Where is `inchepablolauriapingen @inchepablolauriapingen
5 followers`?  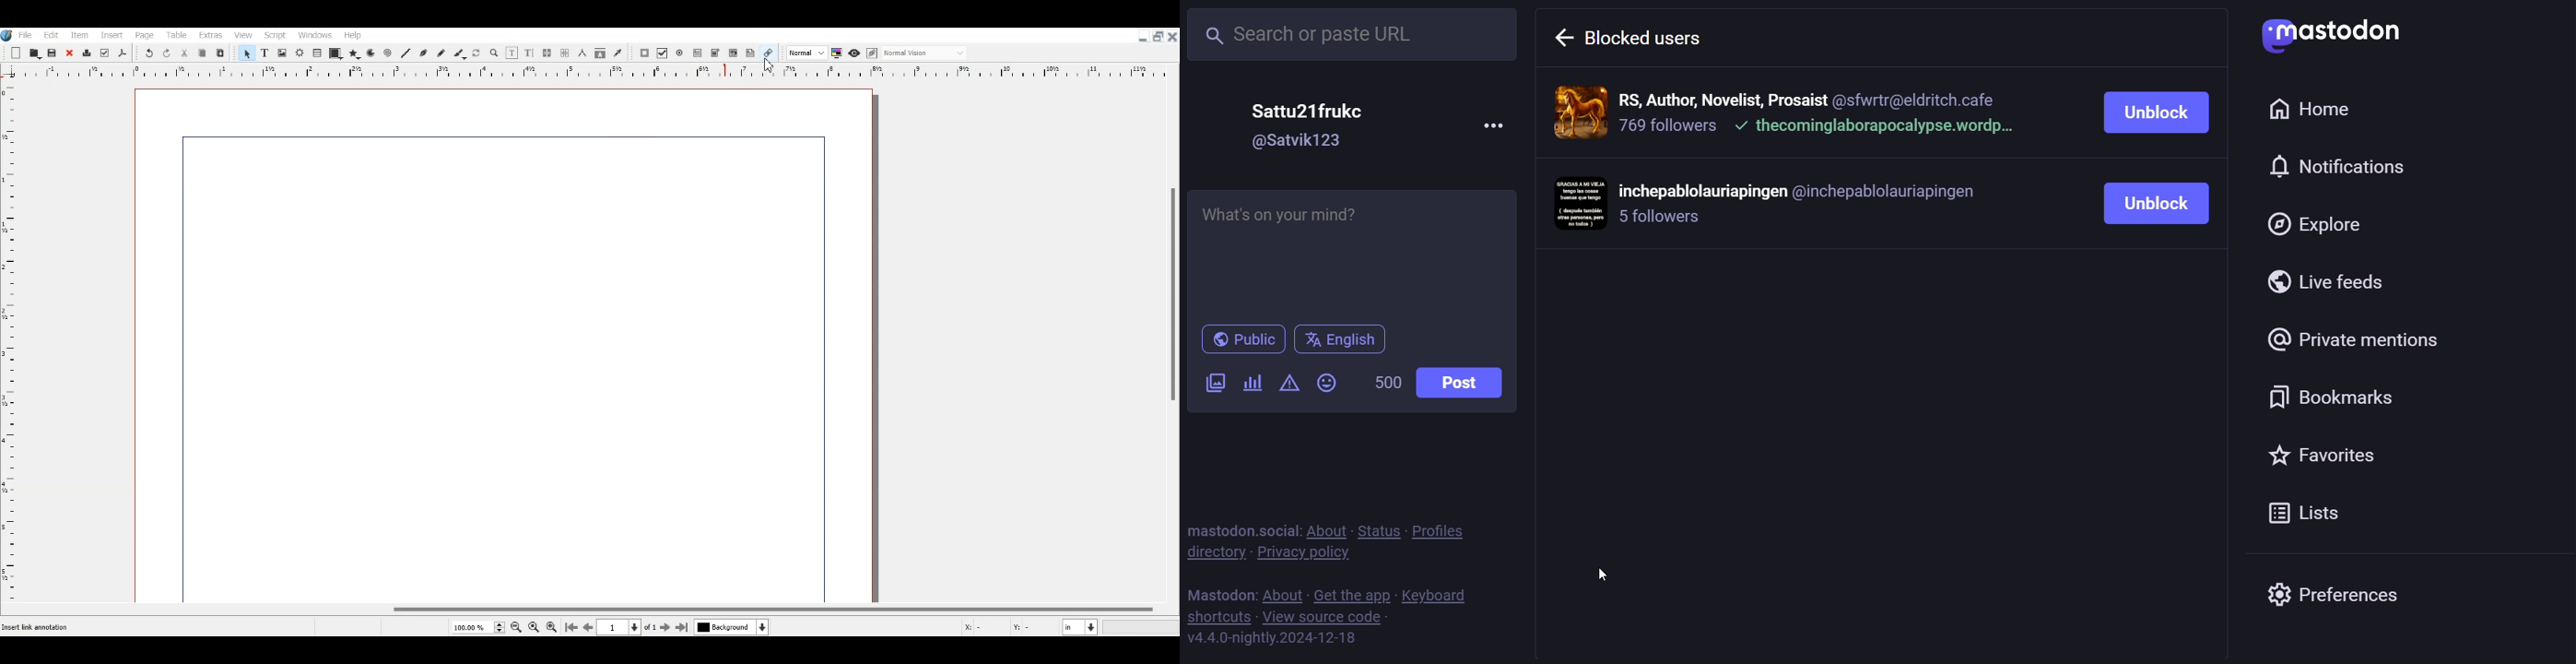 inchepablolauriapingen @inchepablolauriapingen
5 followers is located at coordinates (1807, 206).